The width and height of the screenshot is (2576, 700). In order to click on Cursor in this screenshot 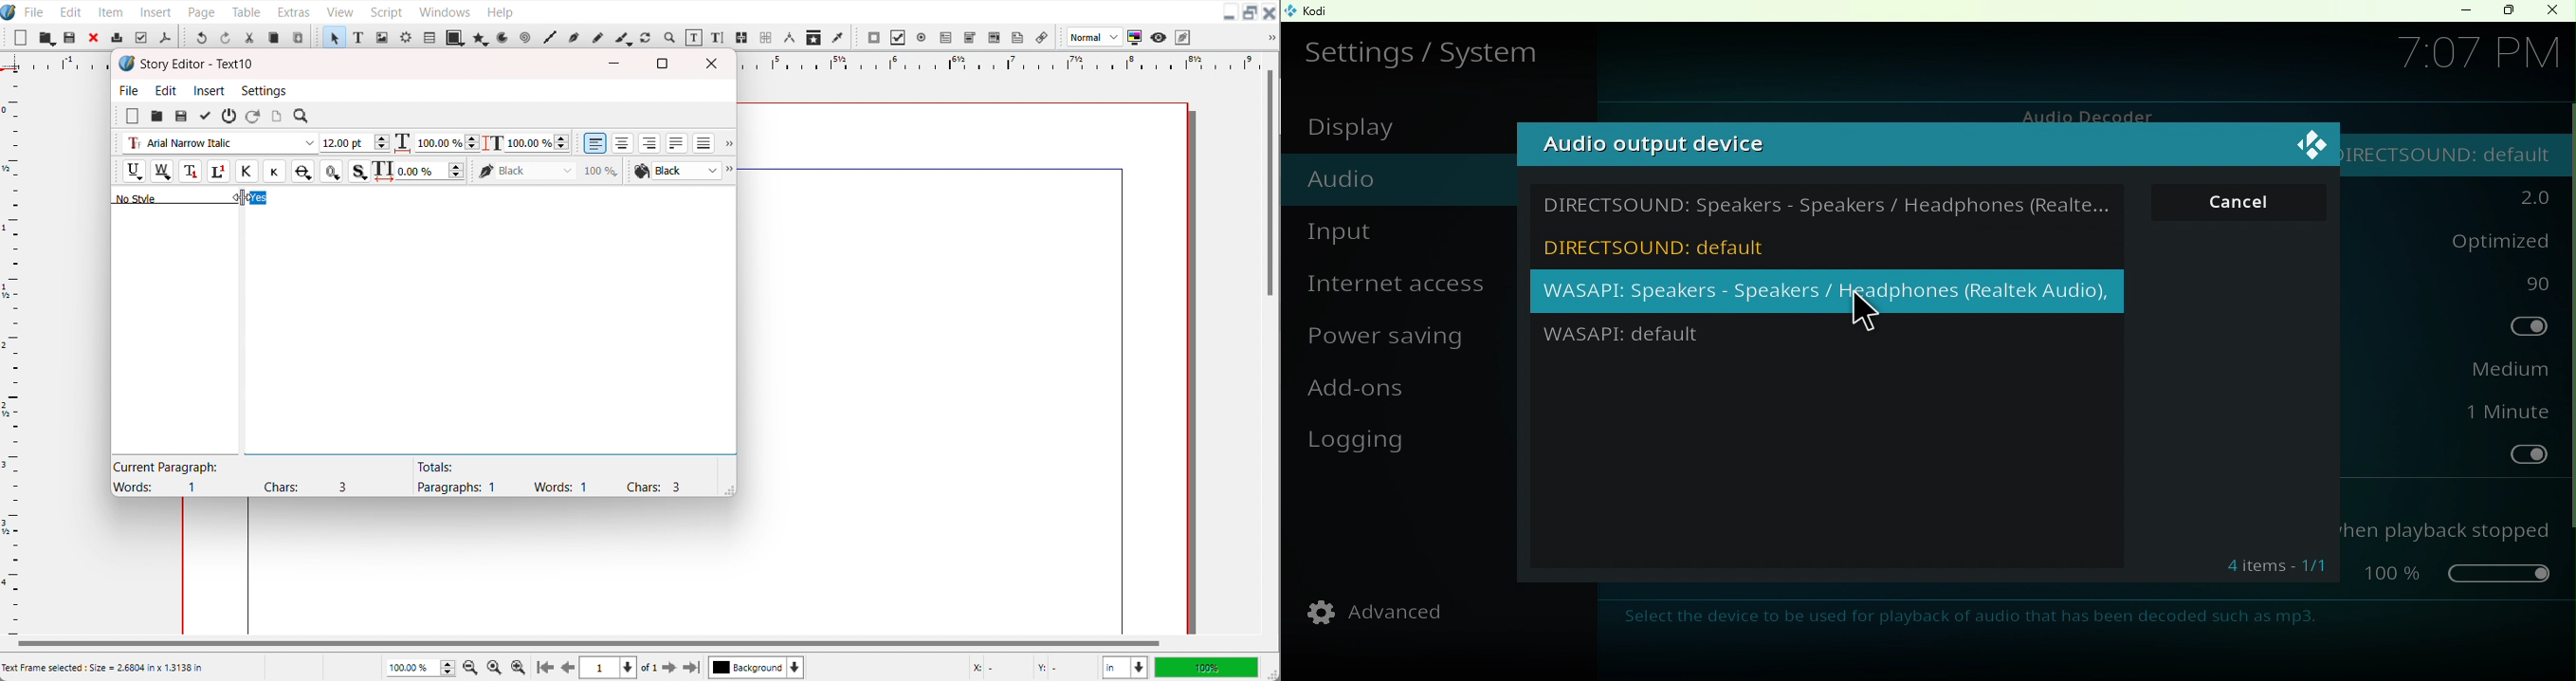, I will do `click(243, 198)`.